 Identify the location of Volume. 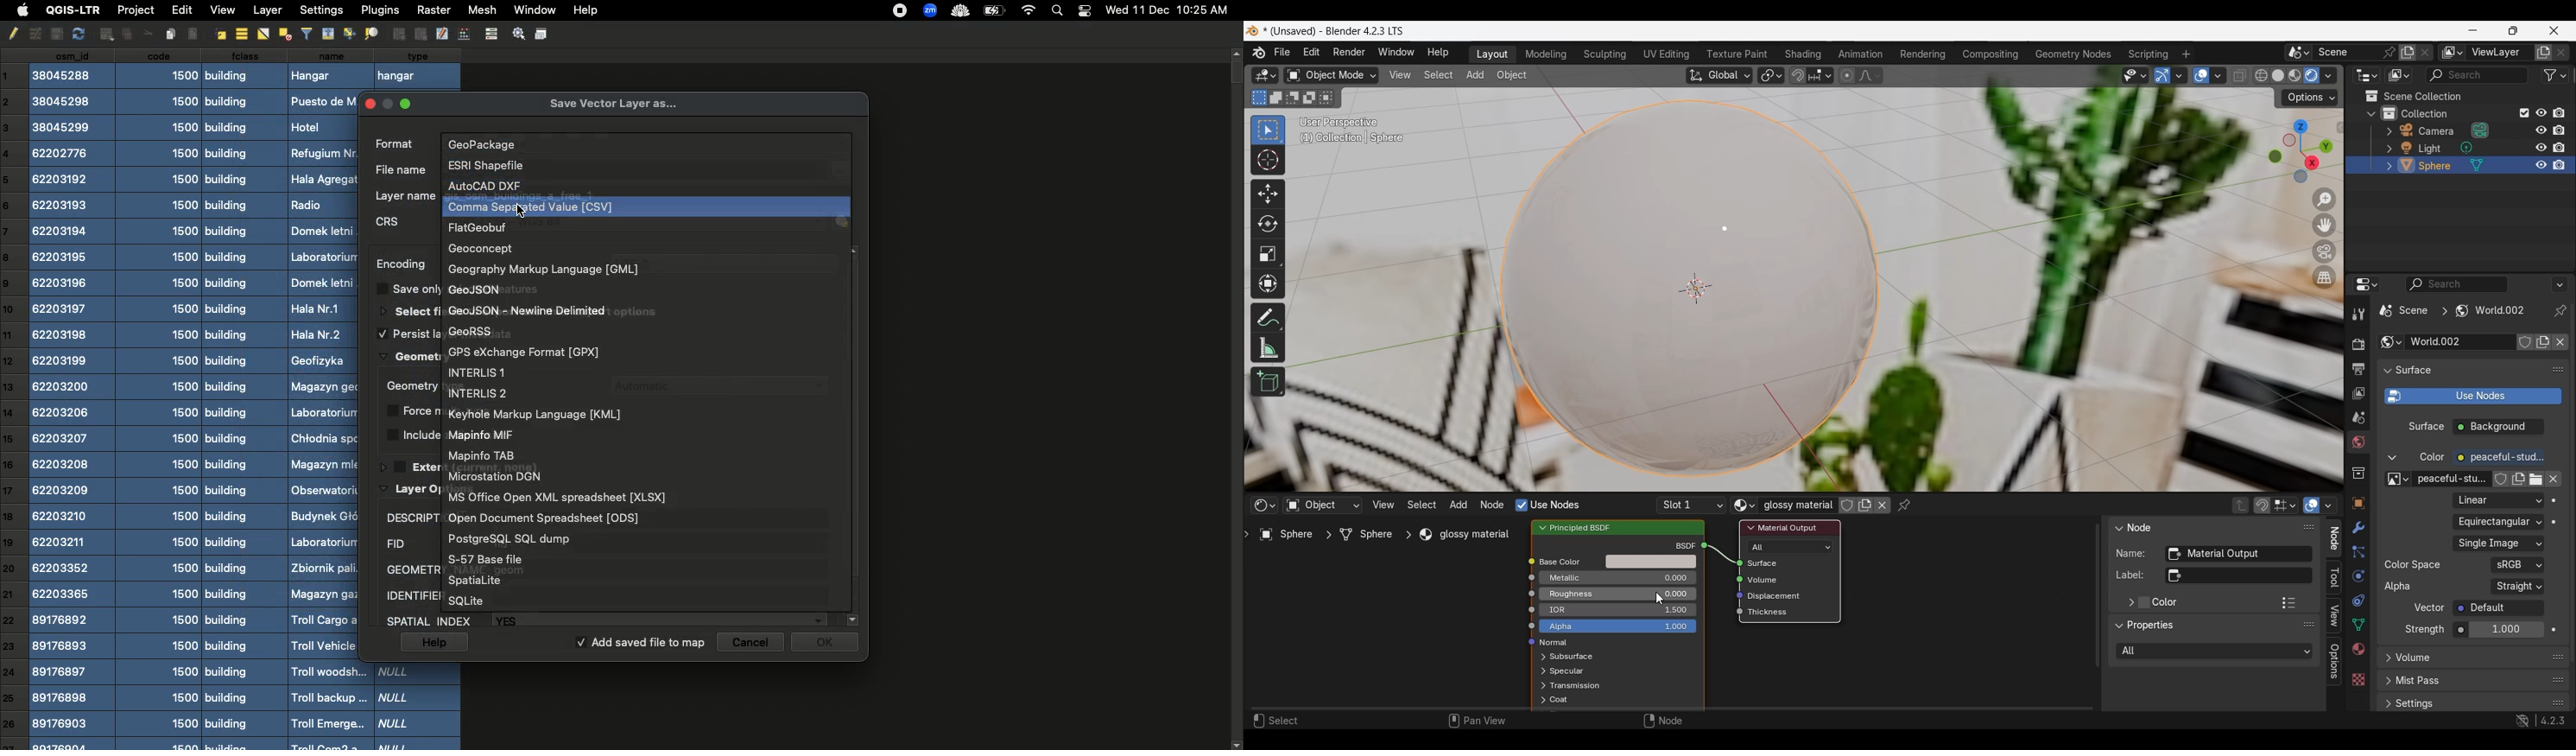
(1765, 580).